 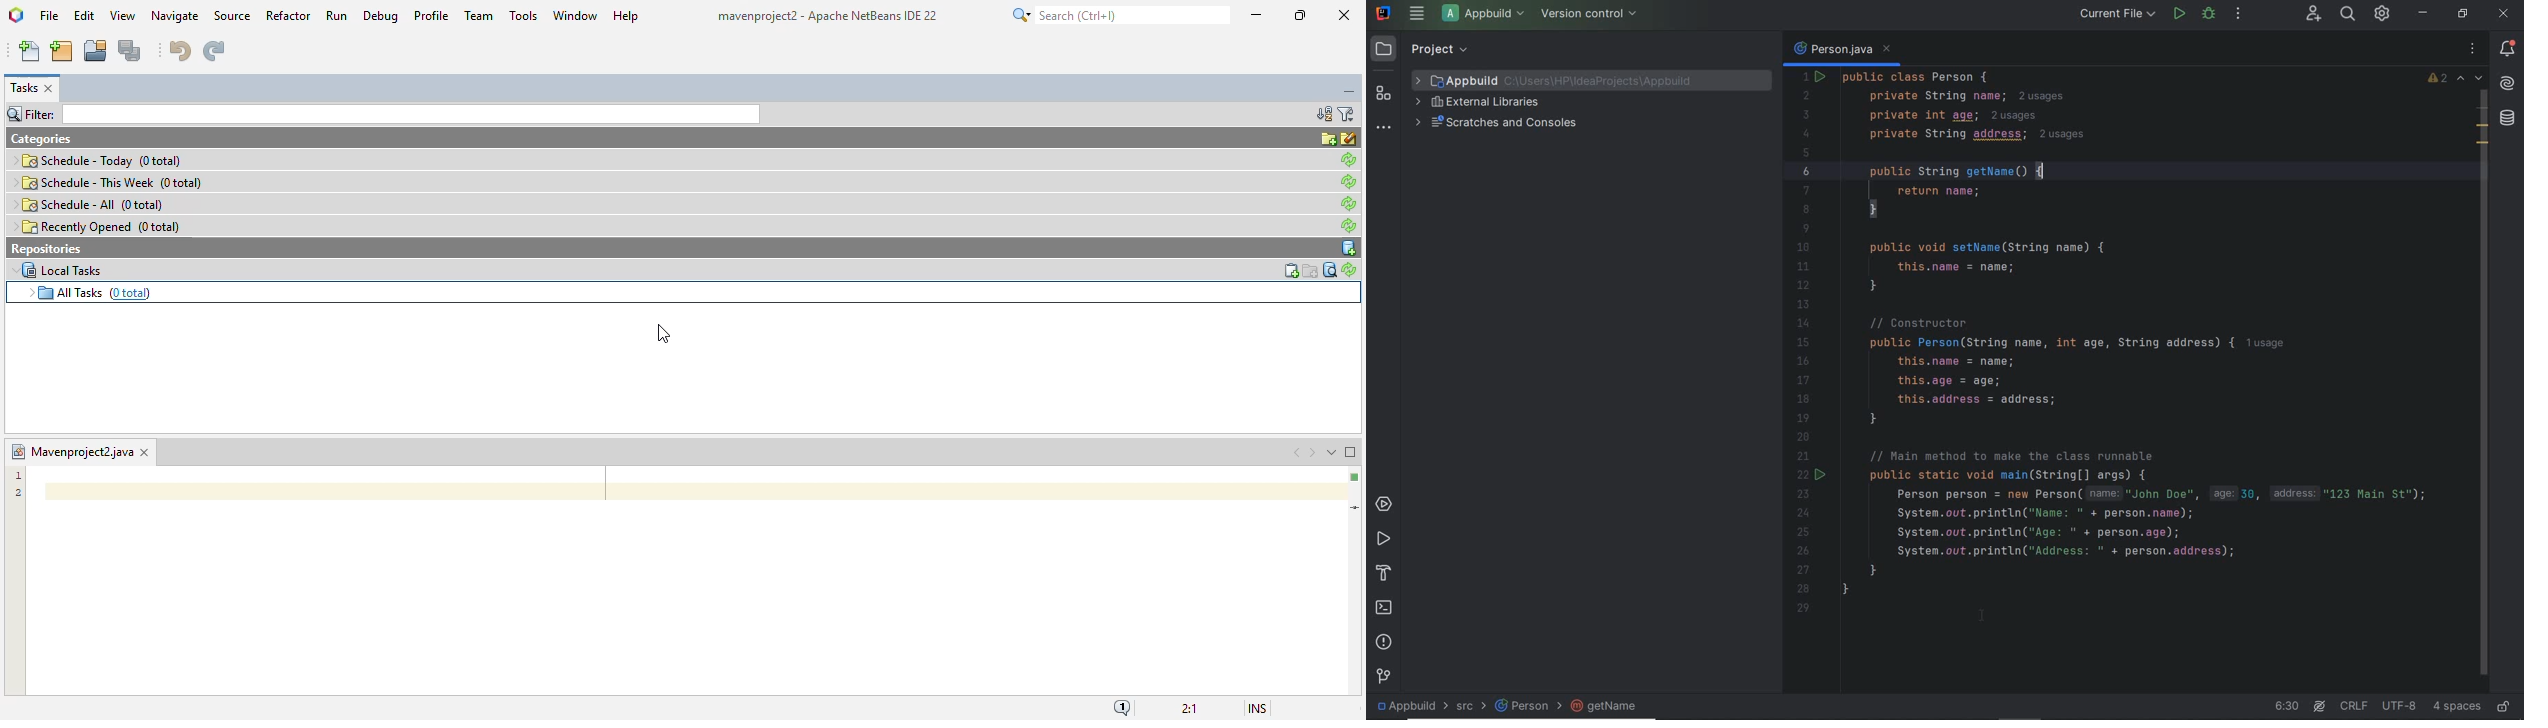 I want to click on cursor, so click(x=663, y=333).